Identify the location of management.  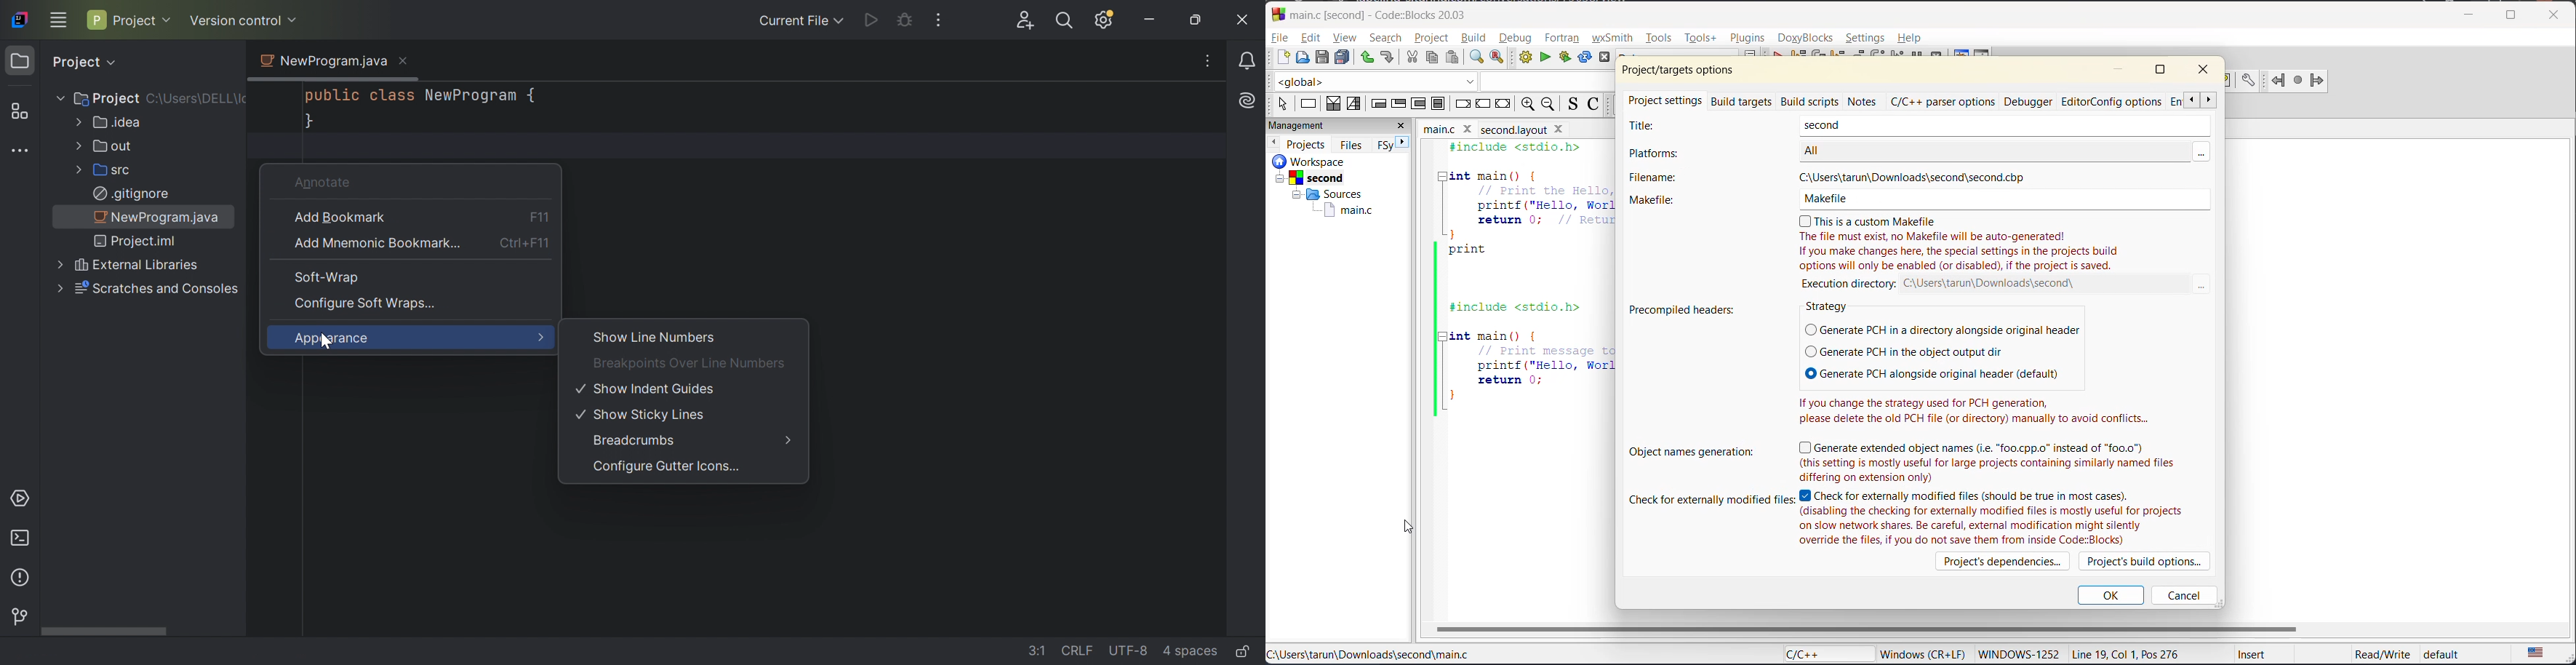
(1322, 125).